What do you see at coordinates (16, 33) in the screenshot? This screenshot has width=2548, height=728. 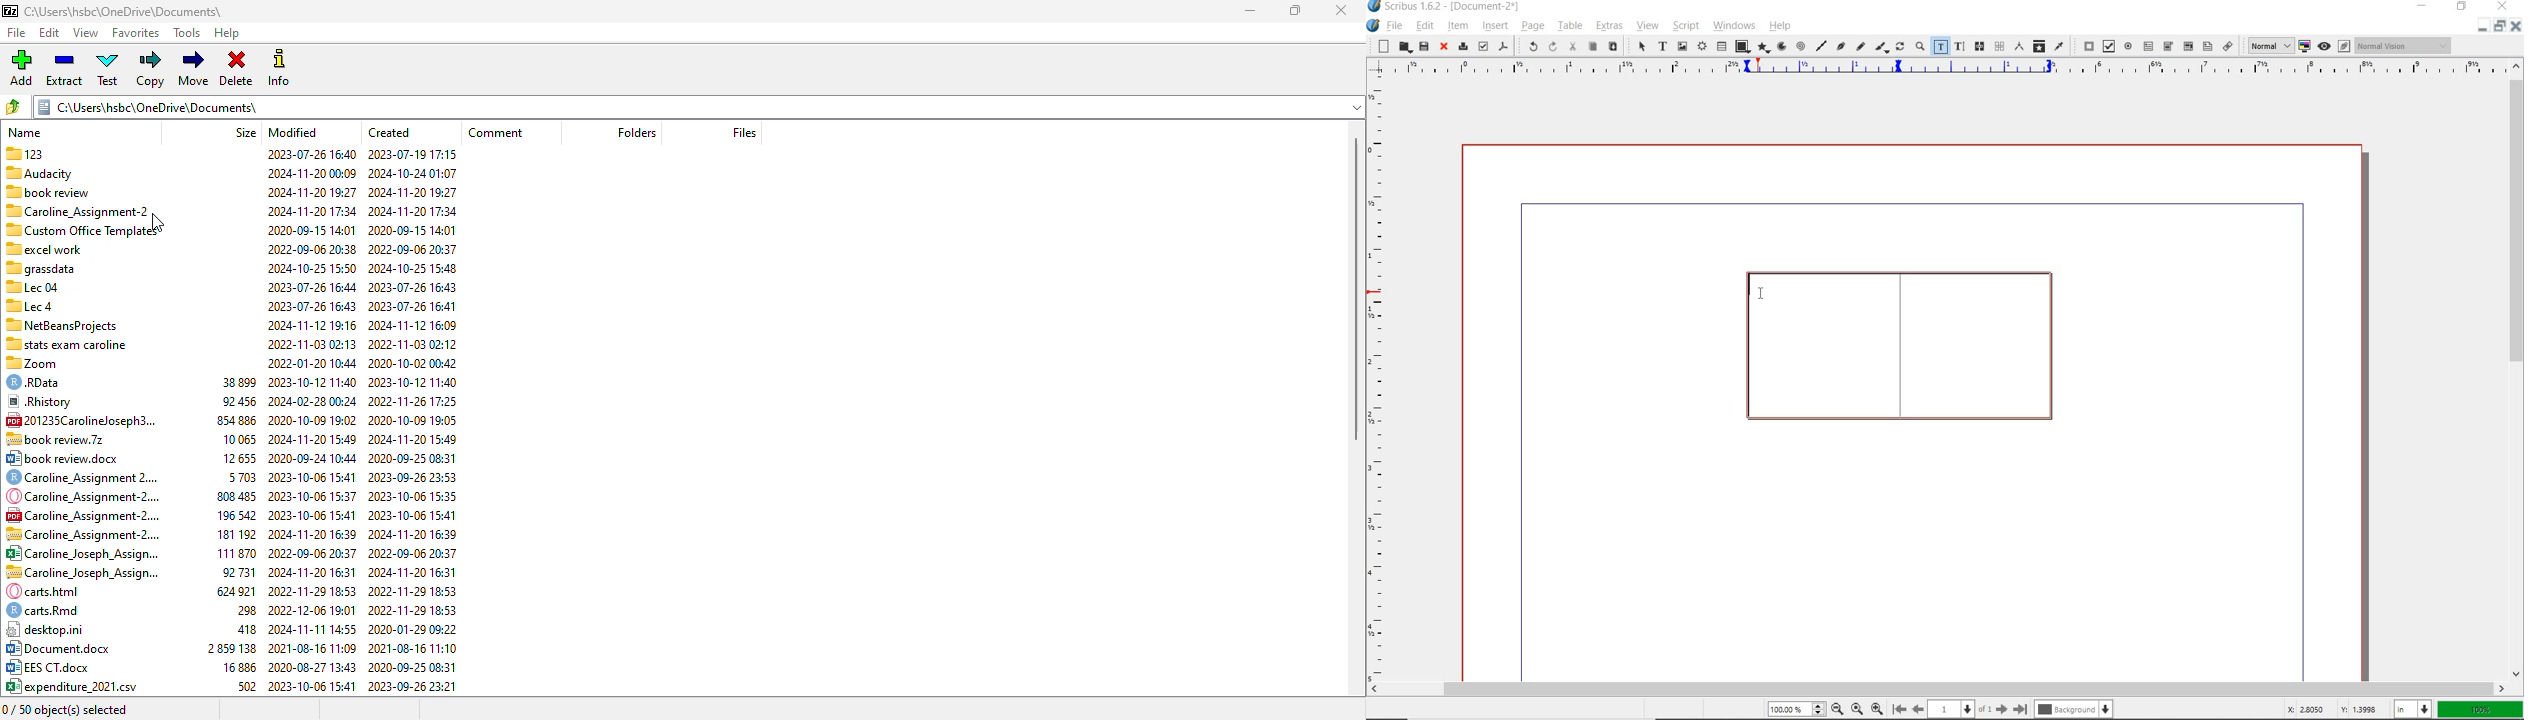 I see `file` at bounding box center [16, 33].